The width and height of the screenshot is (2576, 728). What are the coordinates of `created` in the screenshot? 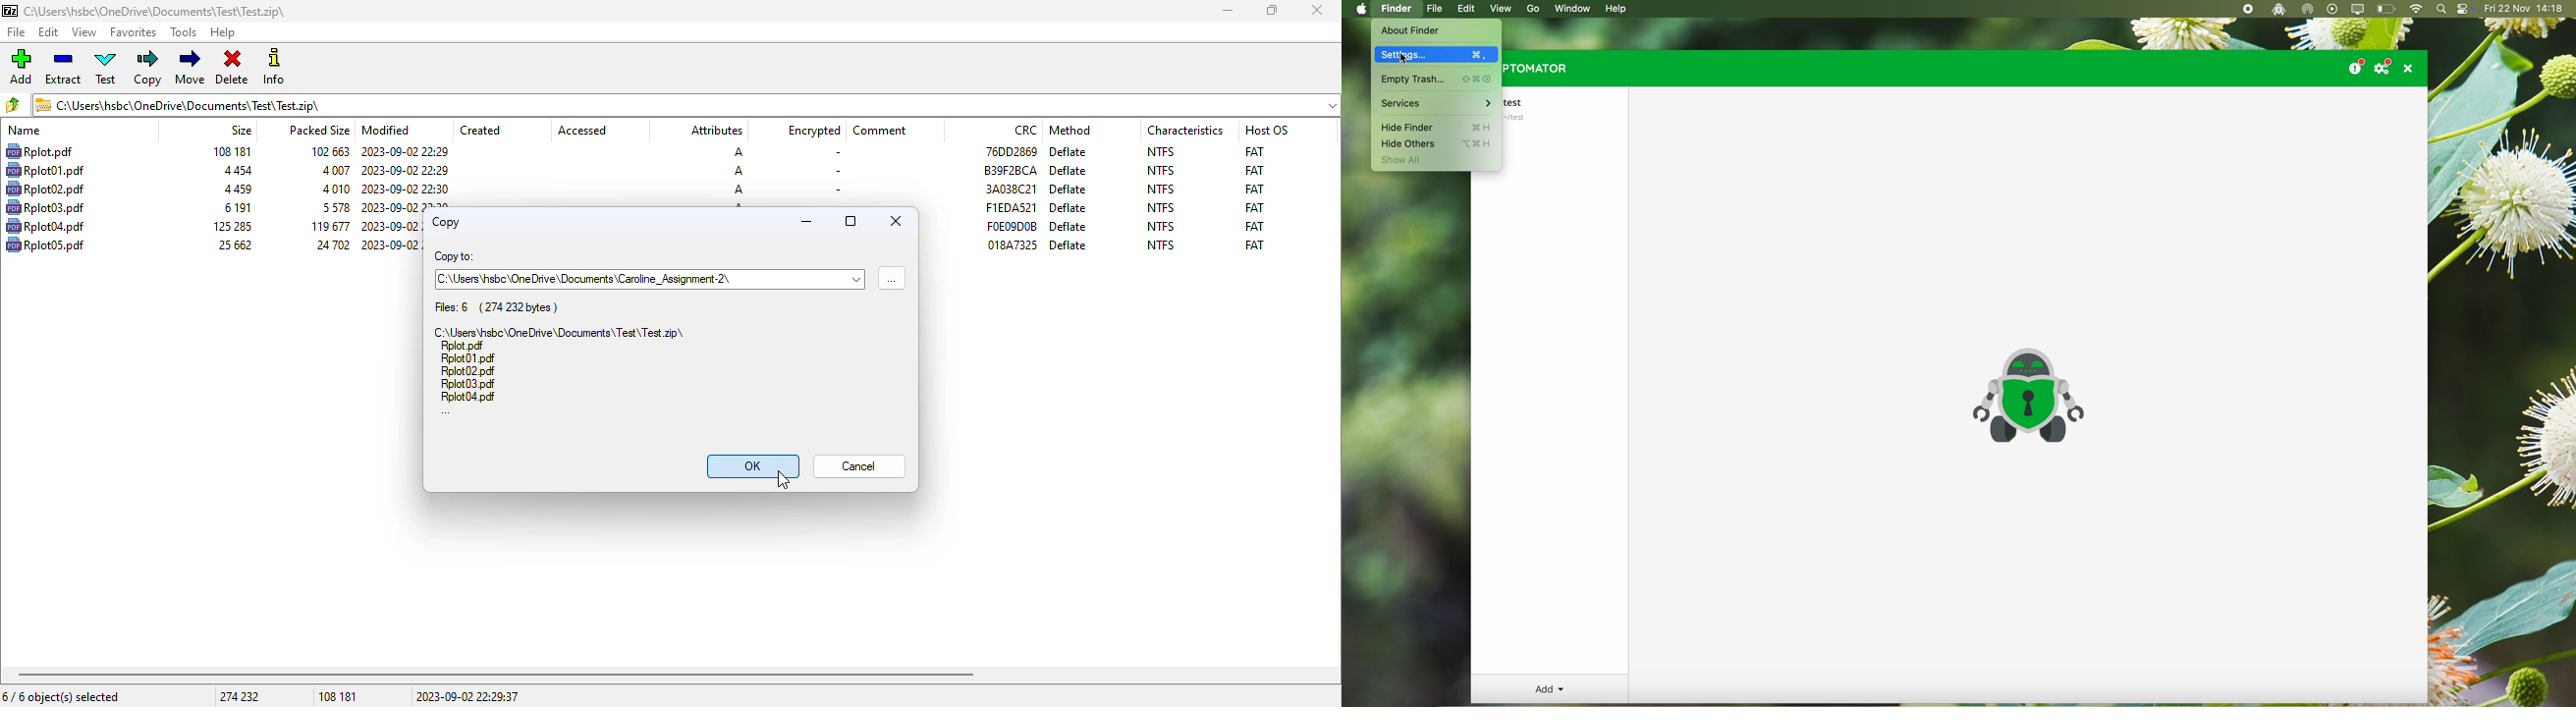 It's located at (480, 131).